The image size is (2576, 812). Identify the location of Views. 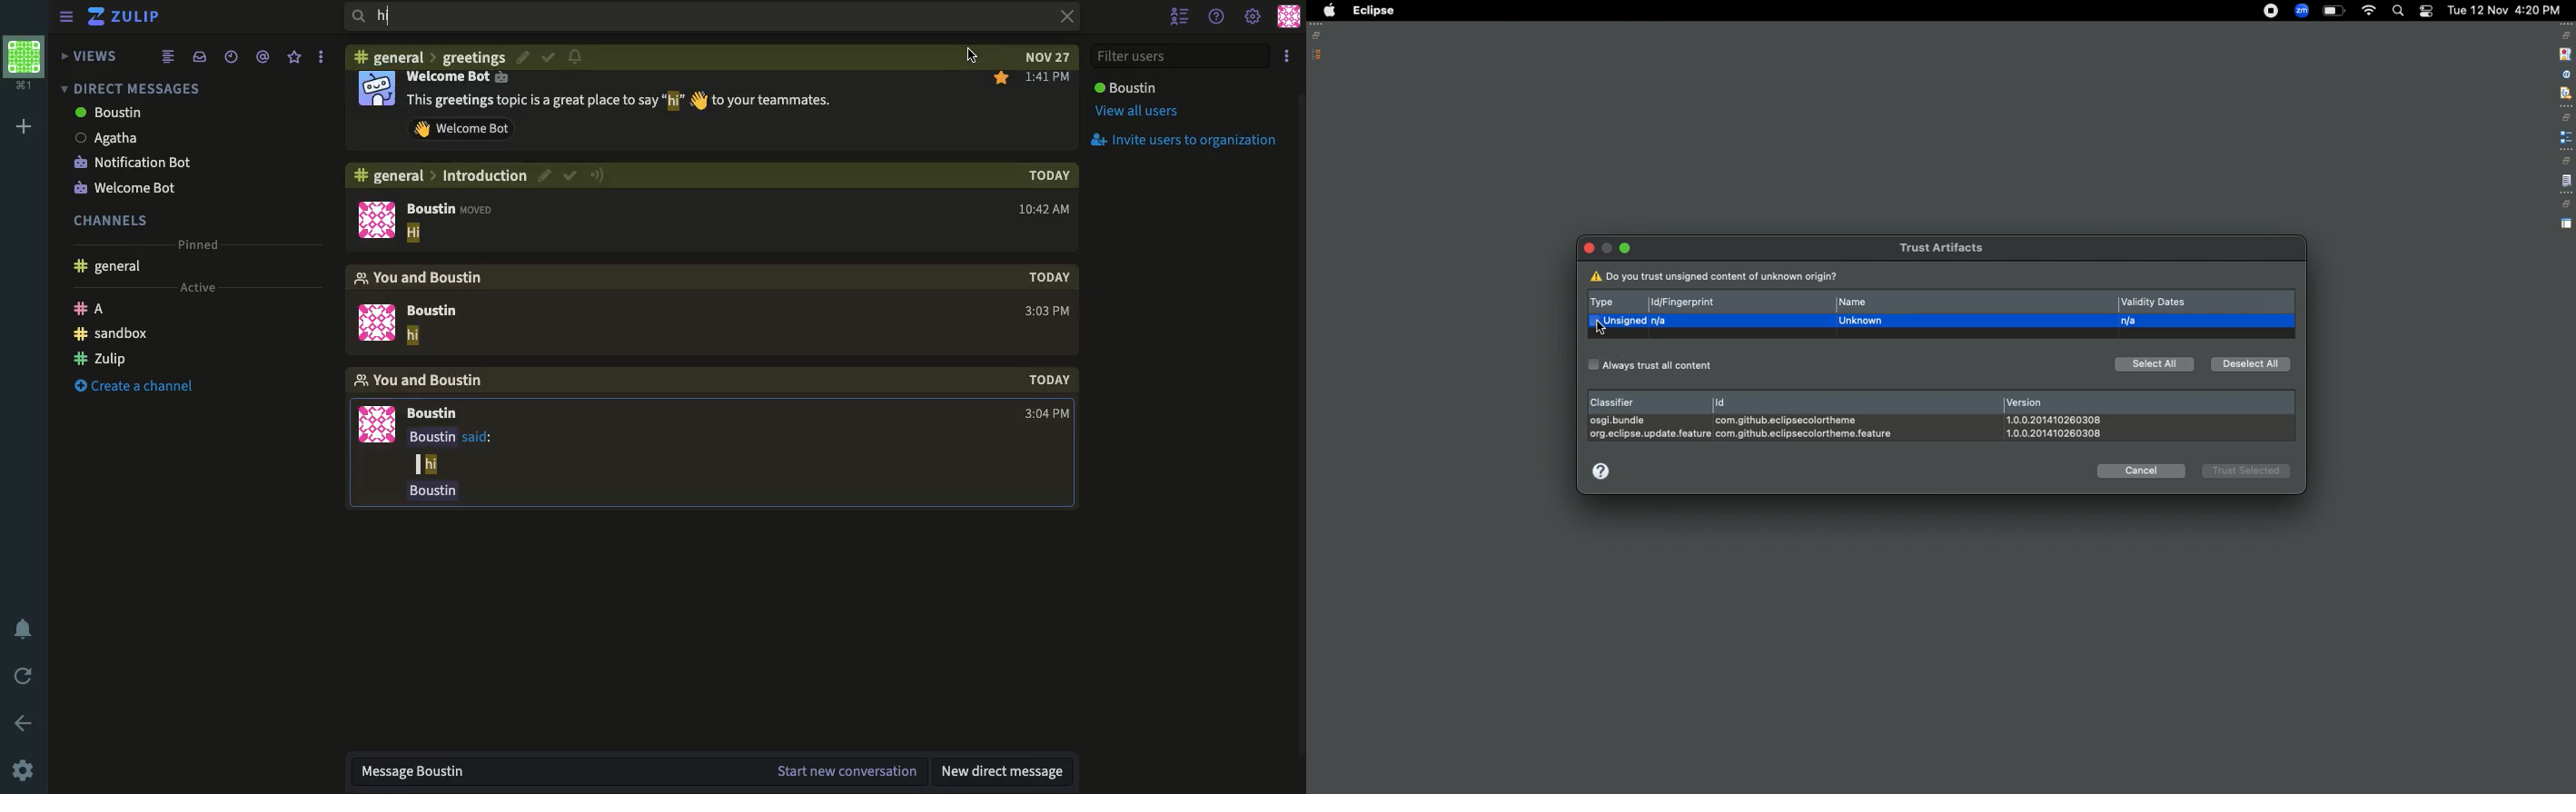
(87, 56).